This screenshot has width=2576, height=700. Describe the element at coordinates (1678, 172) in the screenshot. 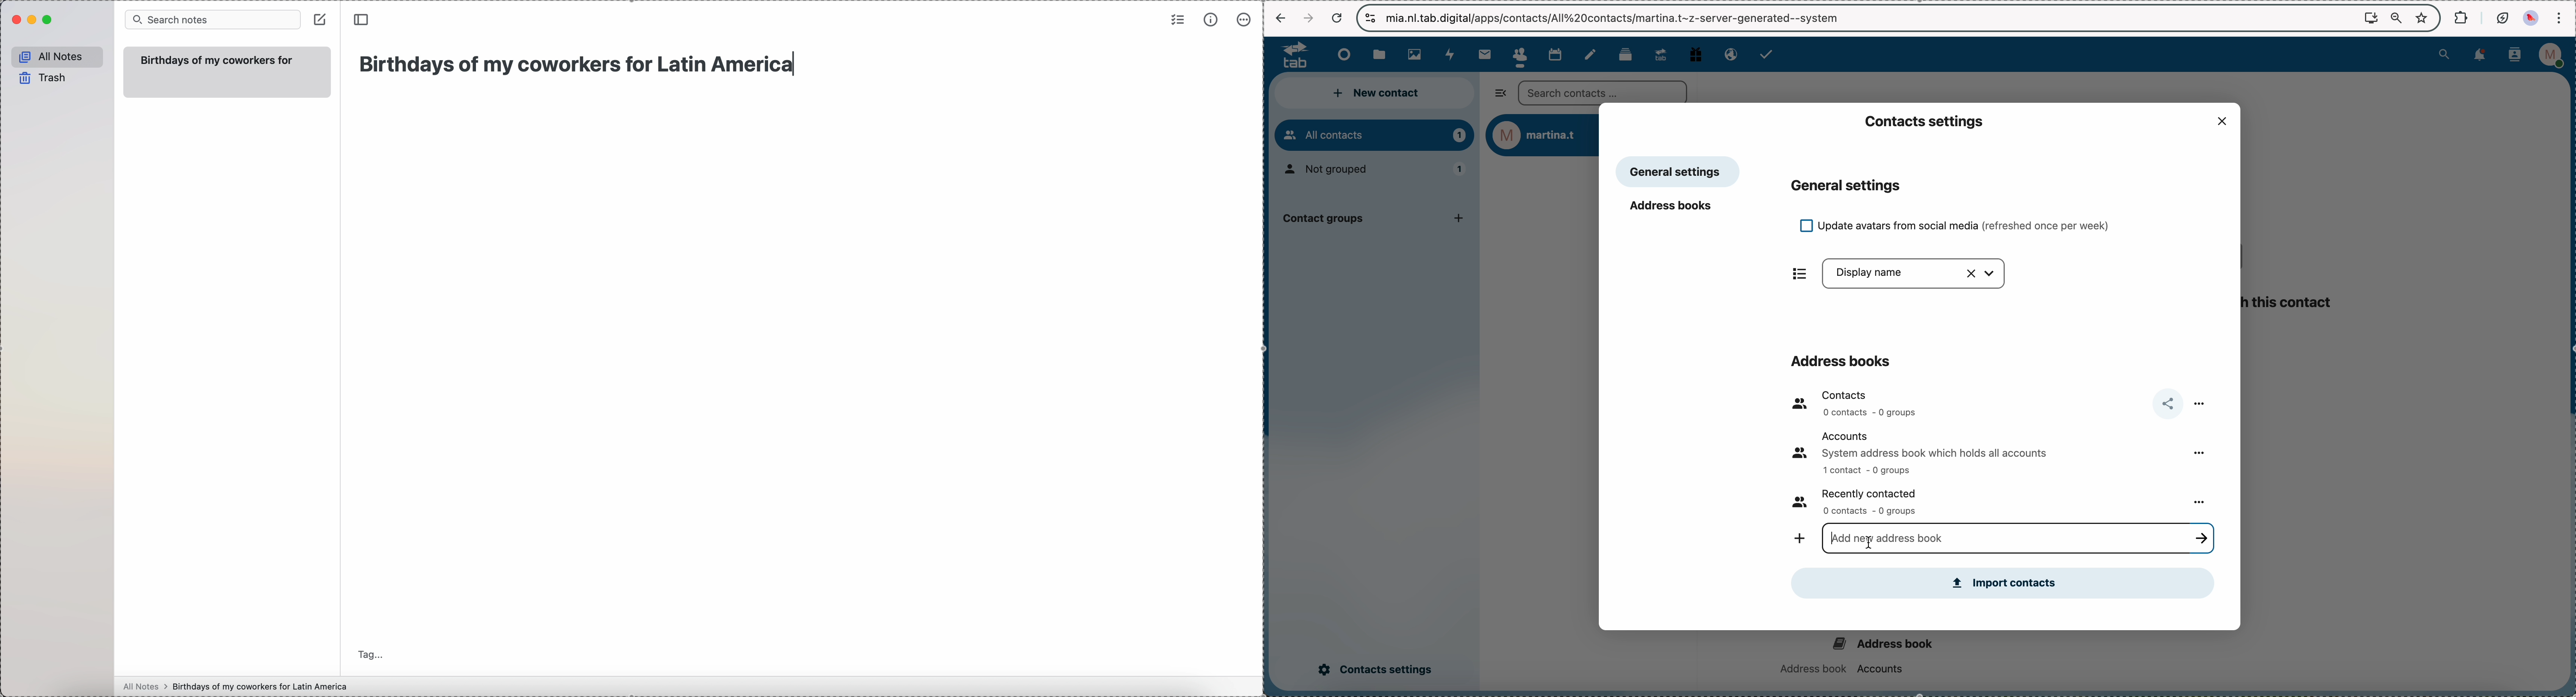

I see `general settings` at that location.